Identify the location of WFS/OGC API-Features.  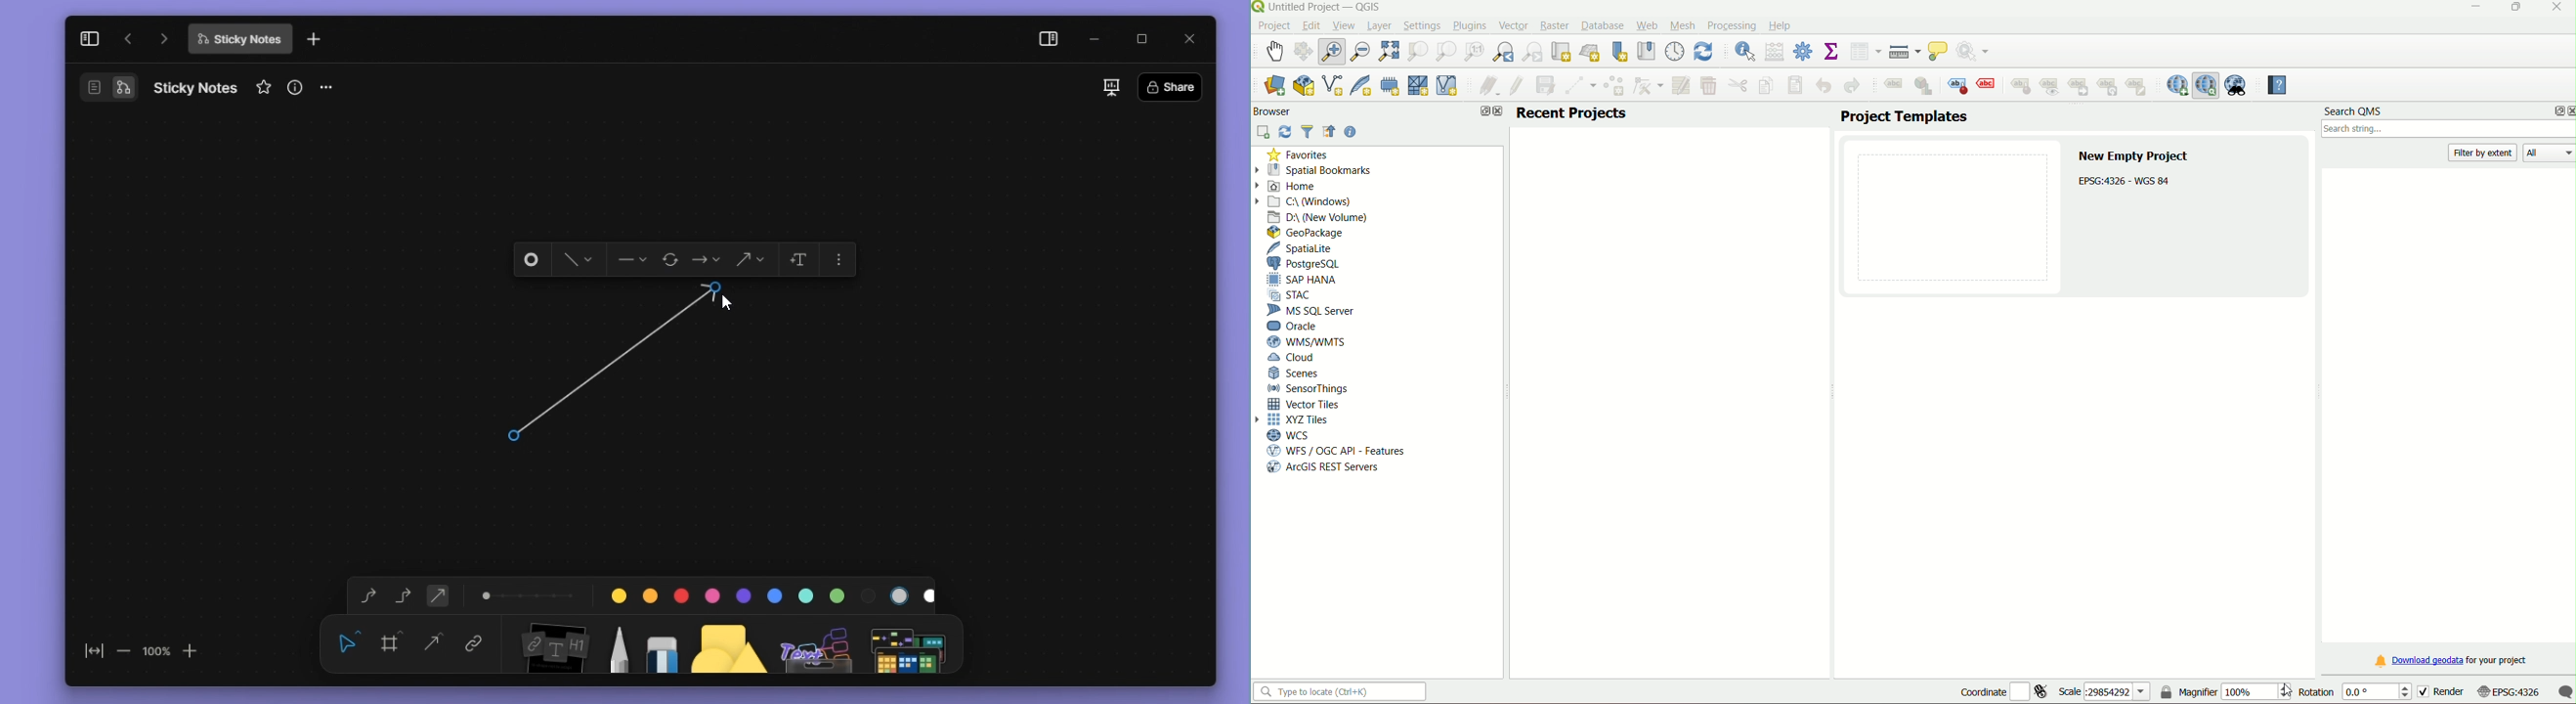
(1336, 451).